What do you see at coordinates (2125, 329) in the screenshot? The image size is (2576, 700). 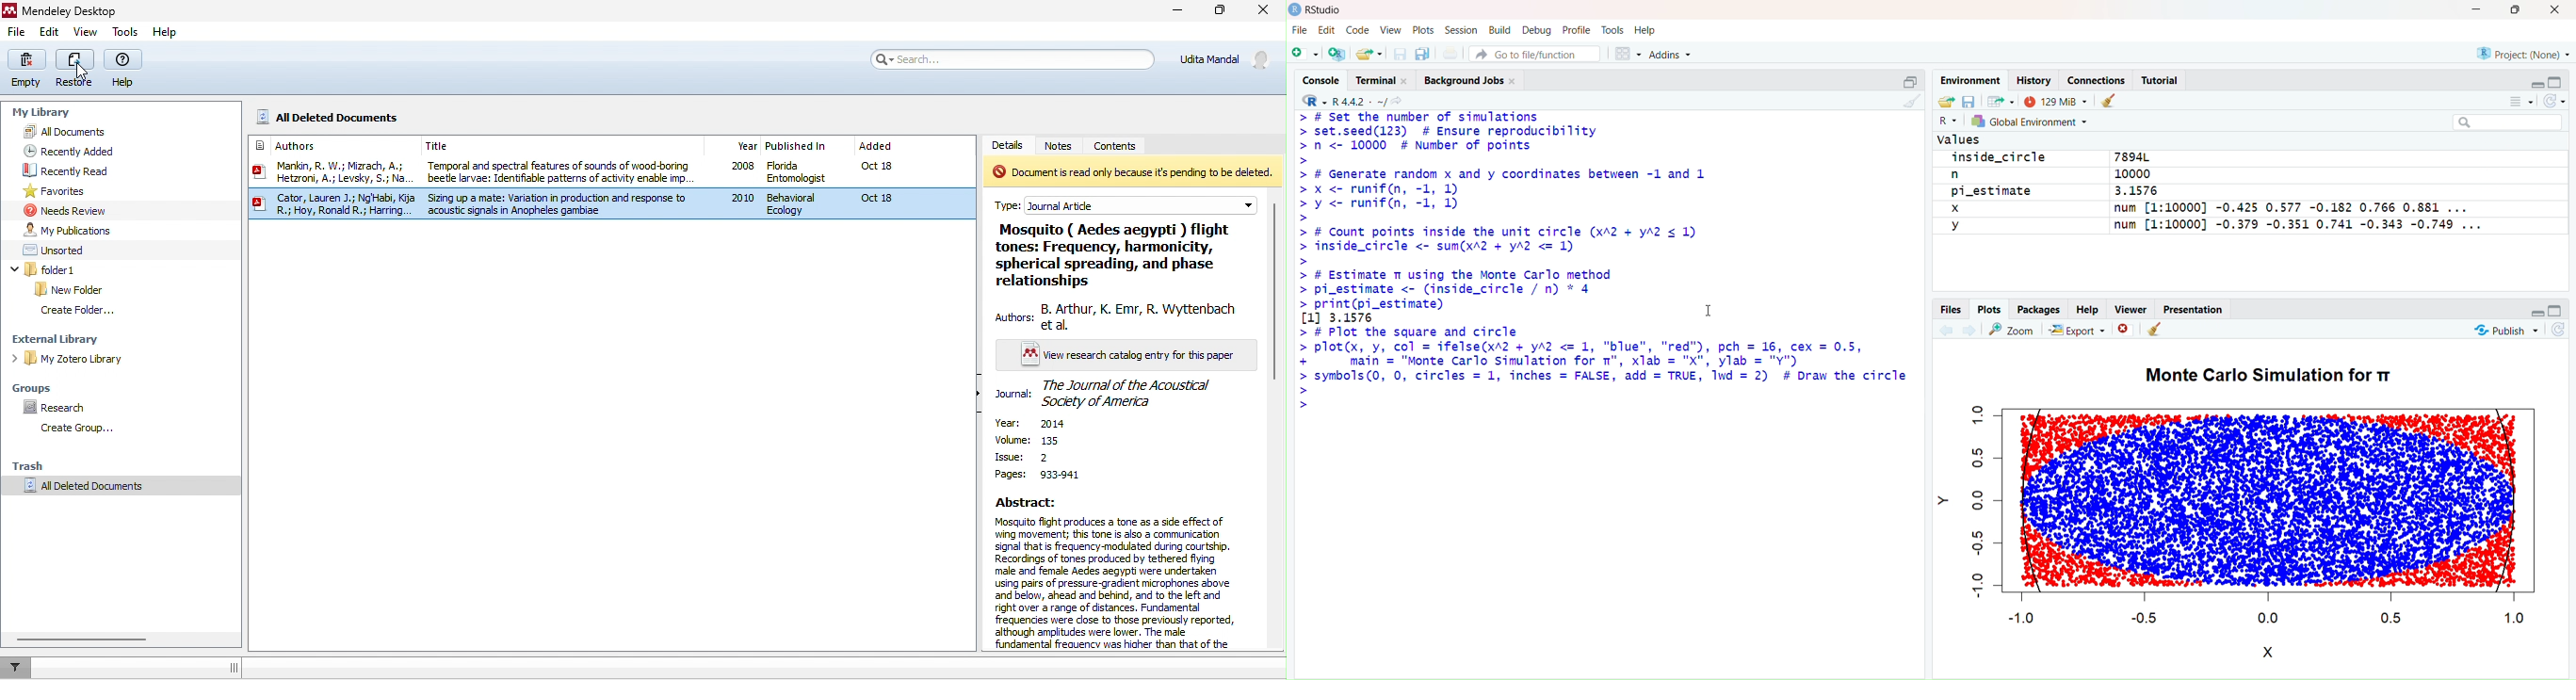 I see `Close` at bounding box center [2125, 329].